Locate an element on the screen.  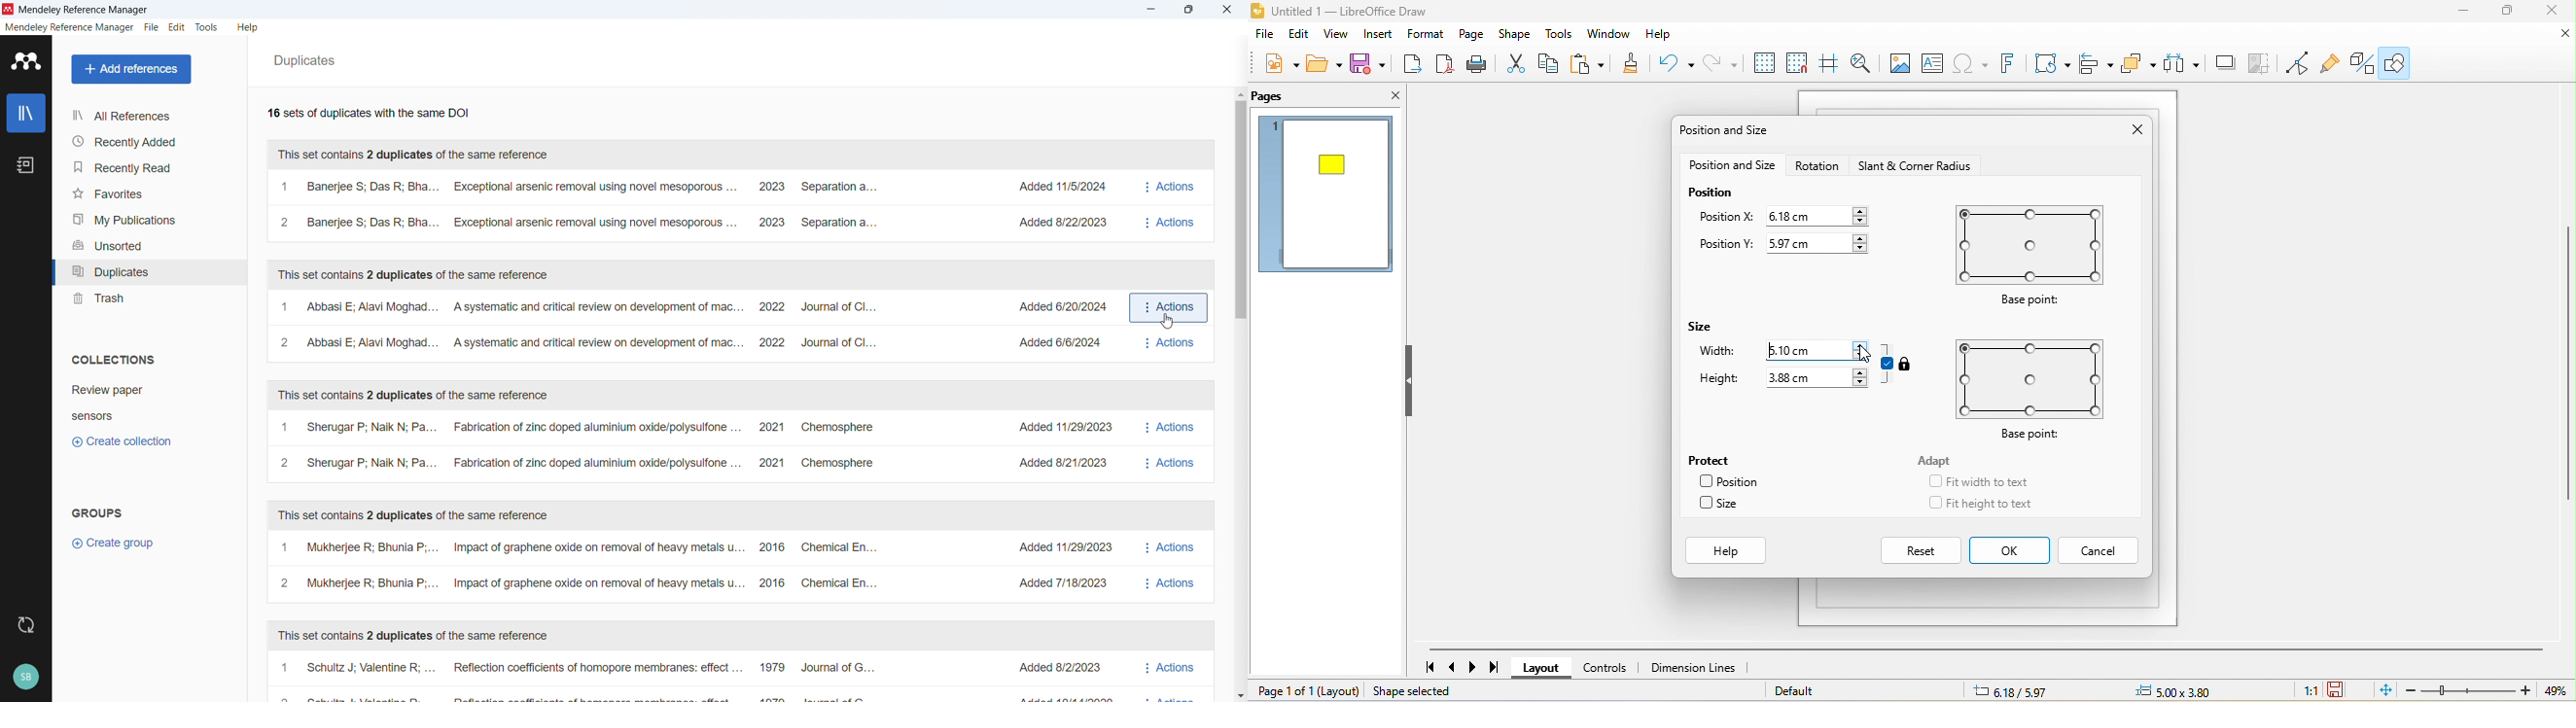
controls is located at coordinates (1609, 668).